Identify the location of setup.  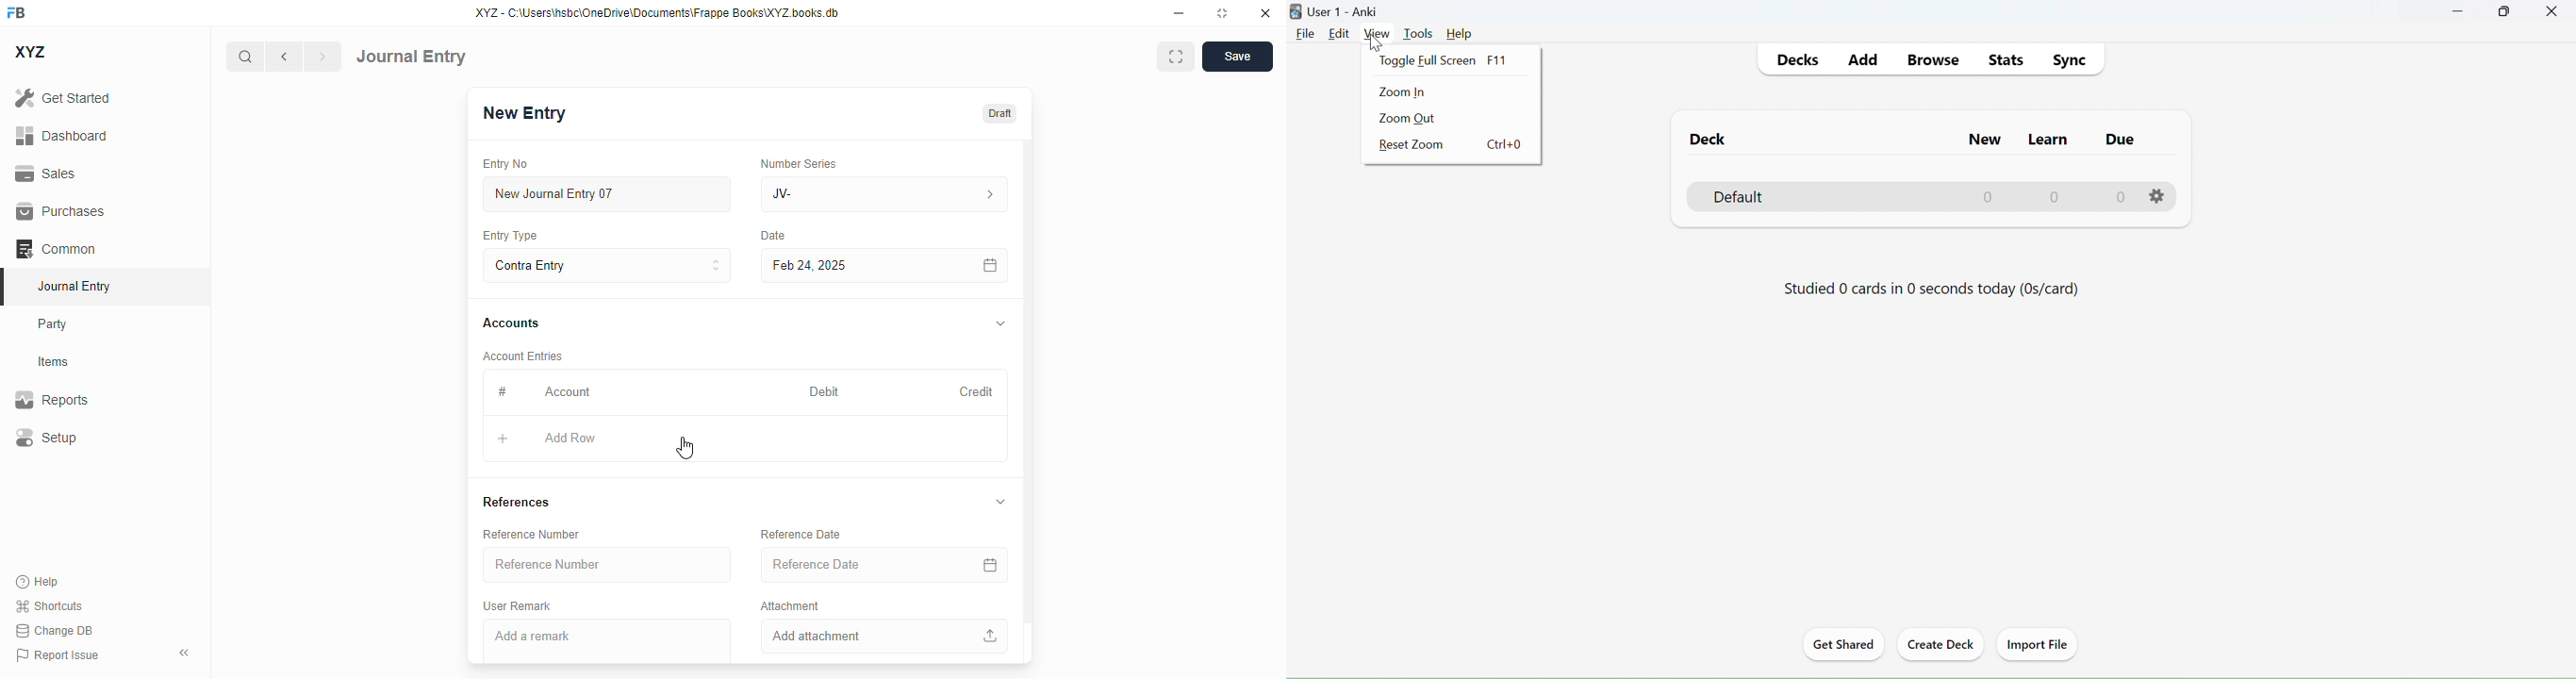
(46, 437).